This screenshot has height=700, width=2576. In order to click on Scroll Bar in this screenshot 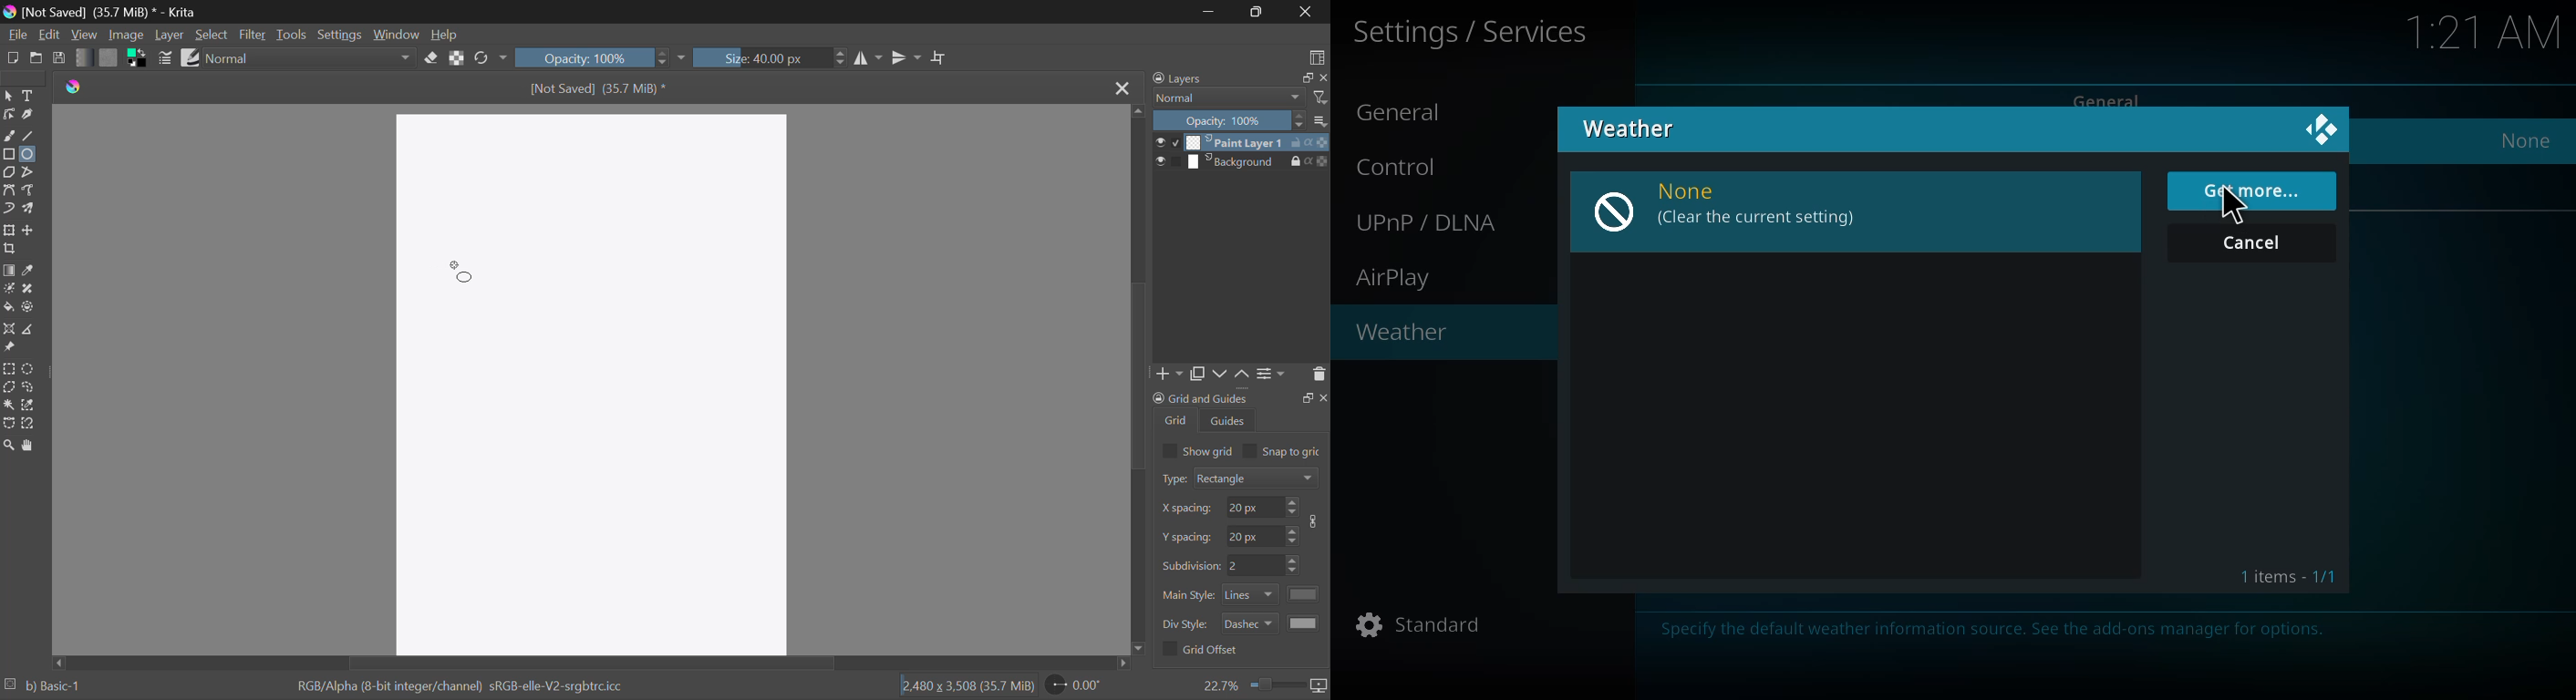, I will do `click(594, 663)`.